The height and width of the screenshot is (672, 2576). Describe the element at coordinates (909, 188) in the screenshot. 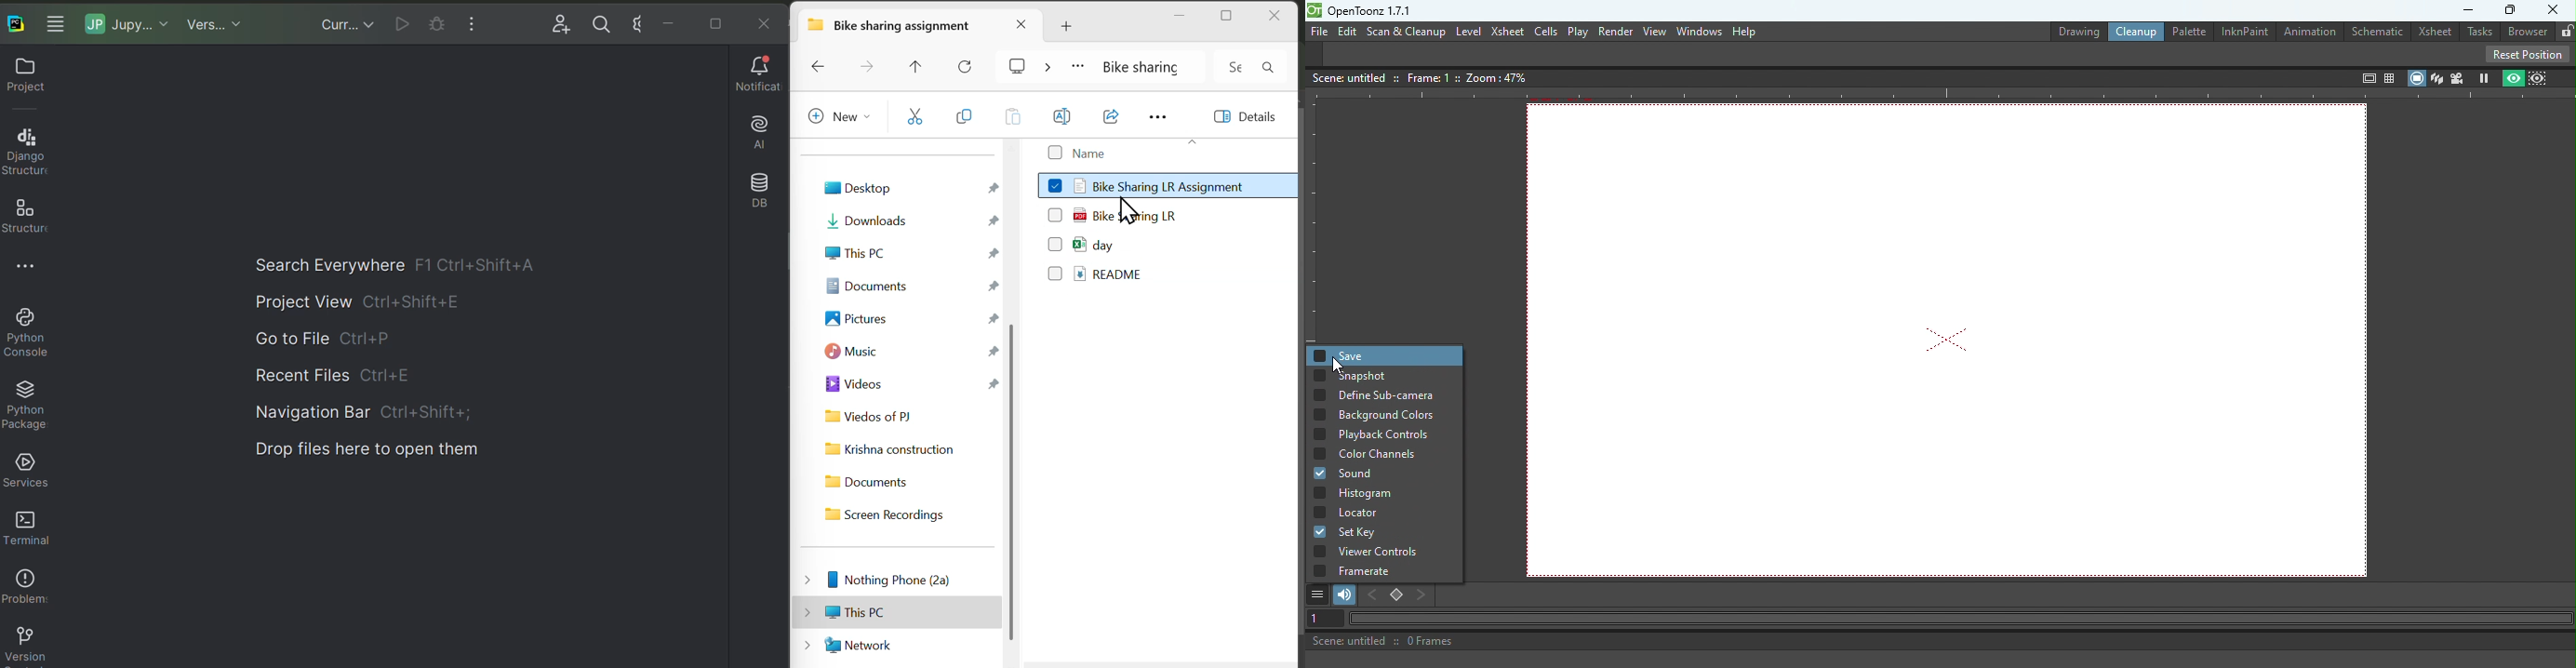

I see `Desktop` at that location.